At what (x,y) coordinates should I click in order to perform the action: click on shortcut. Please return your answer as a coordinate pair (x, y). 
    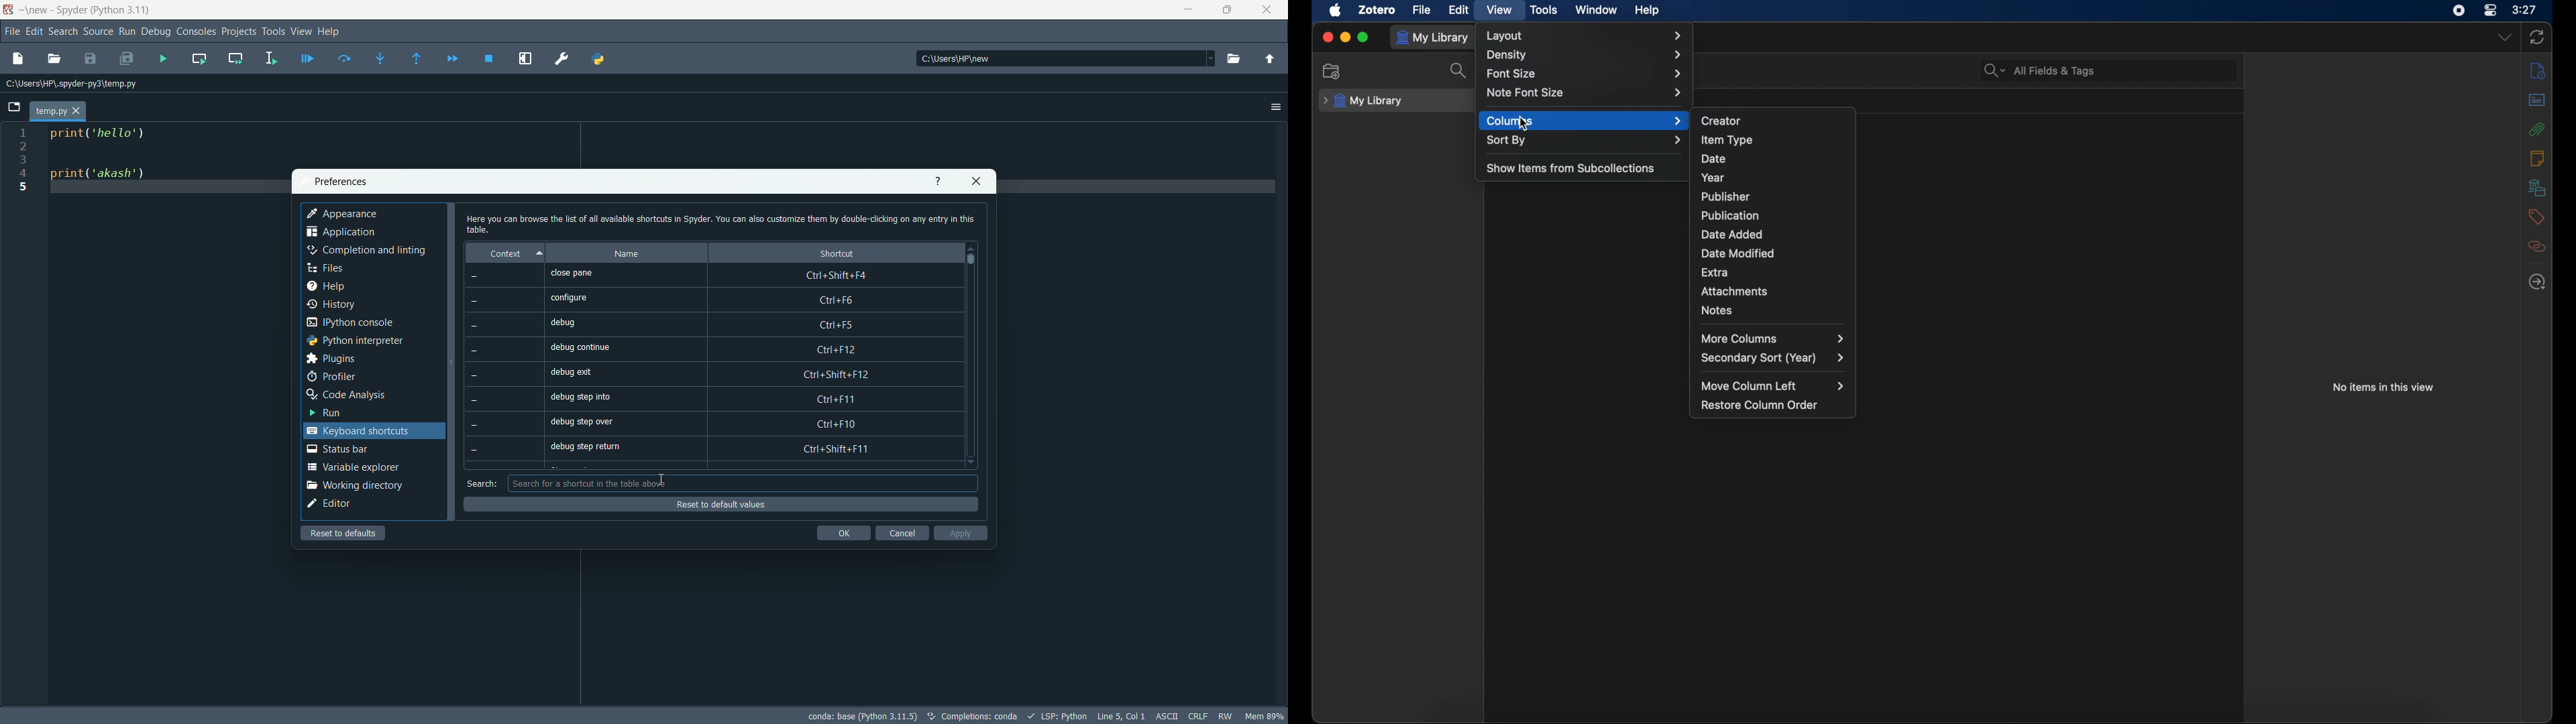
    Looking at the image, I should click on (830, 253).